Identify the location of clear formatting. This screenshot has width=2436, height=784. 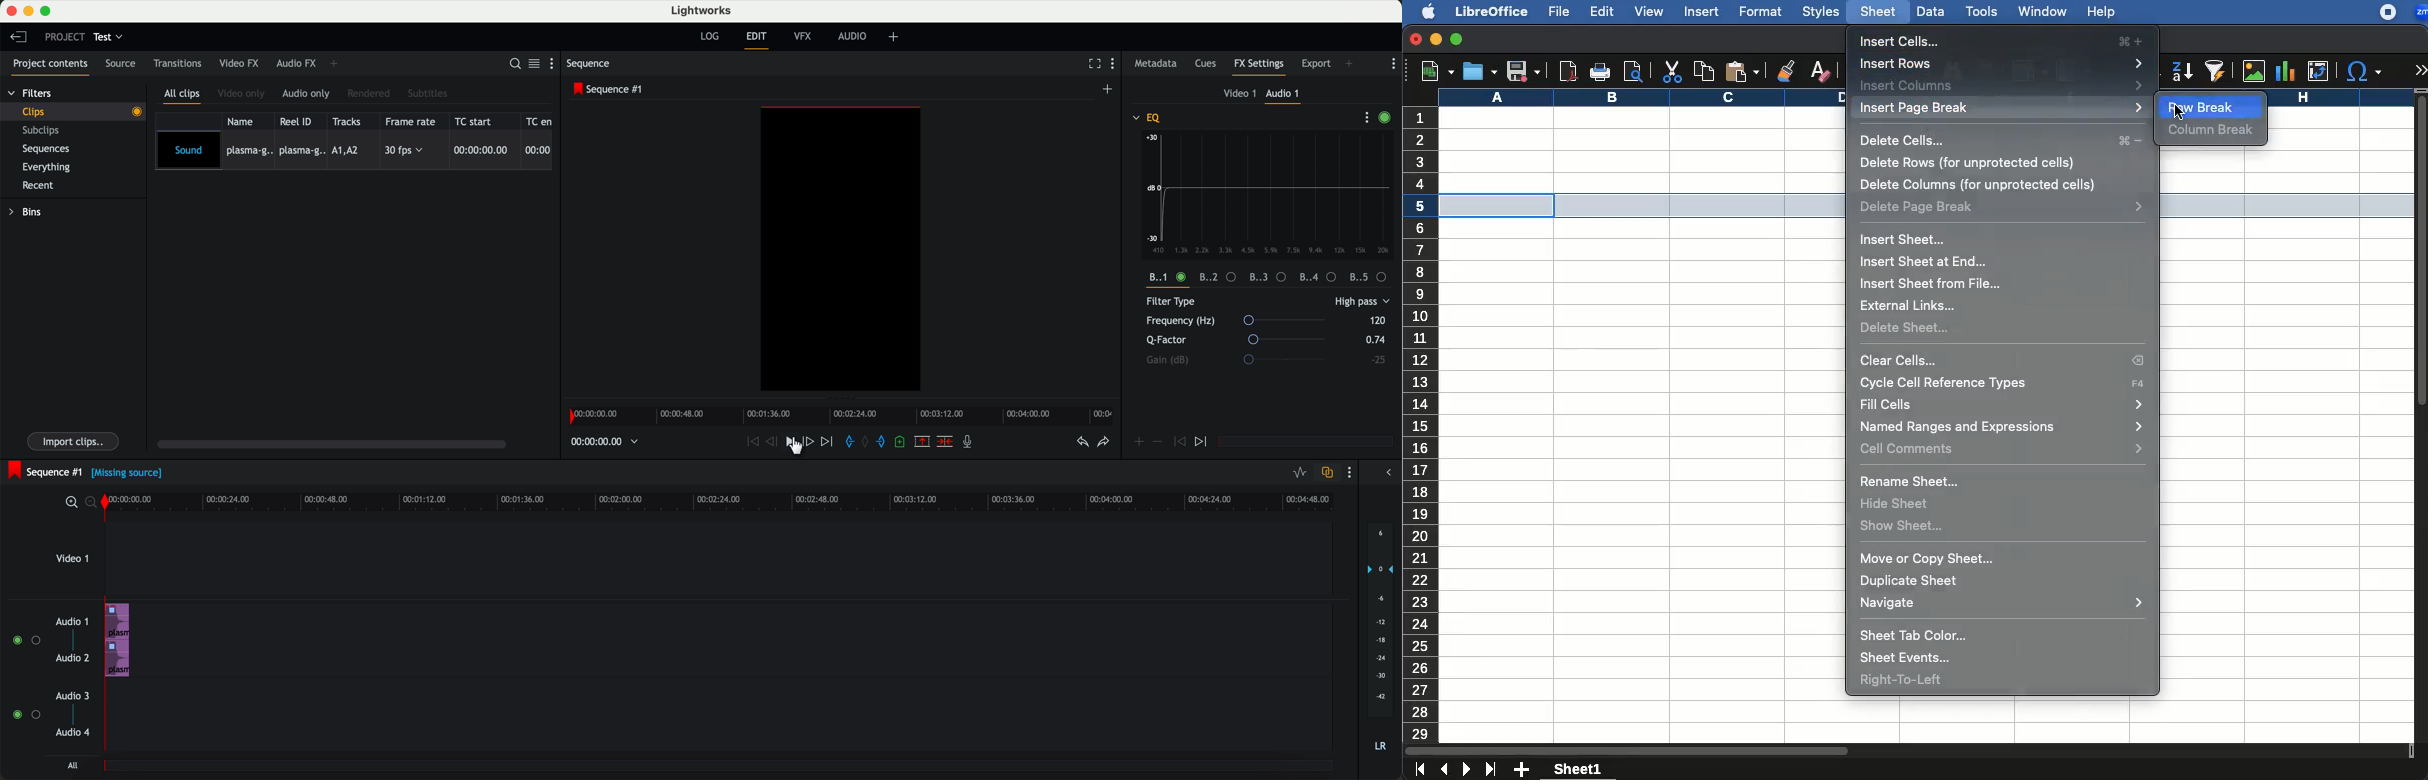
(1818, 70).